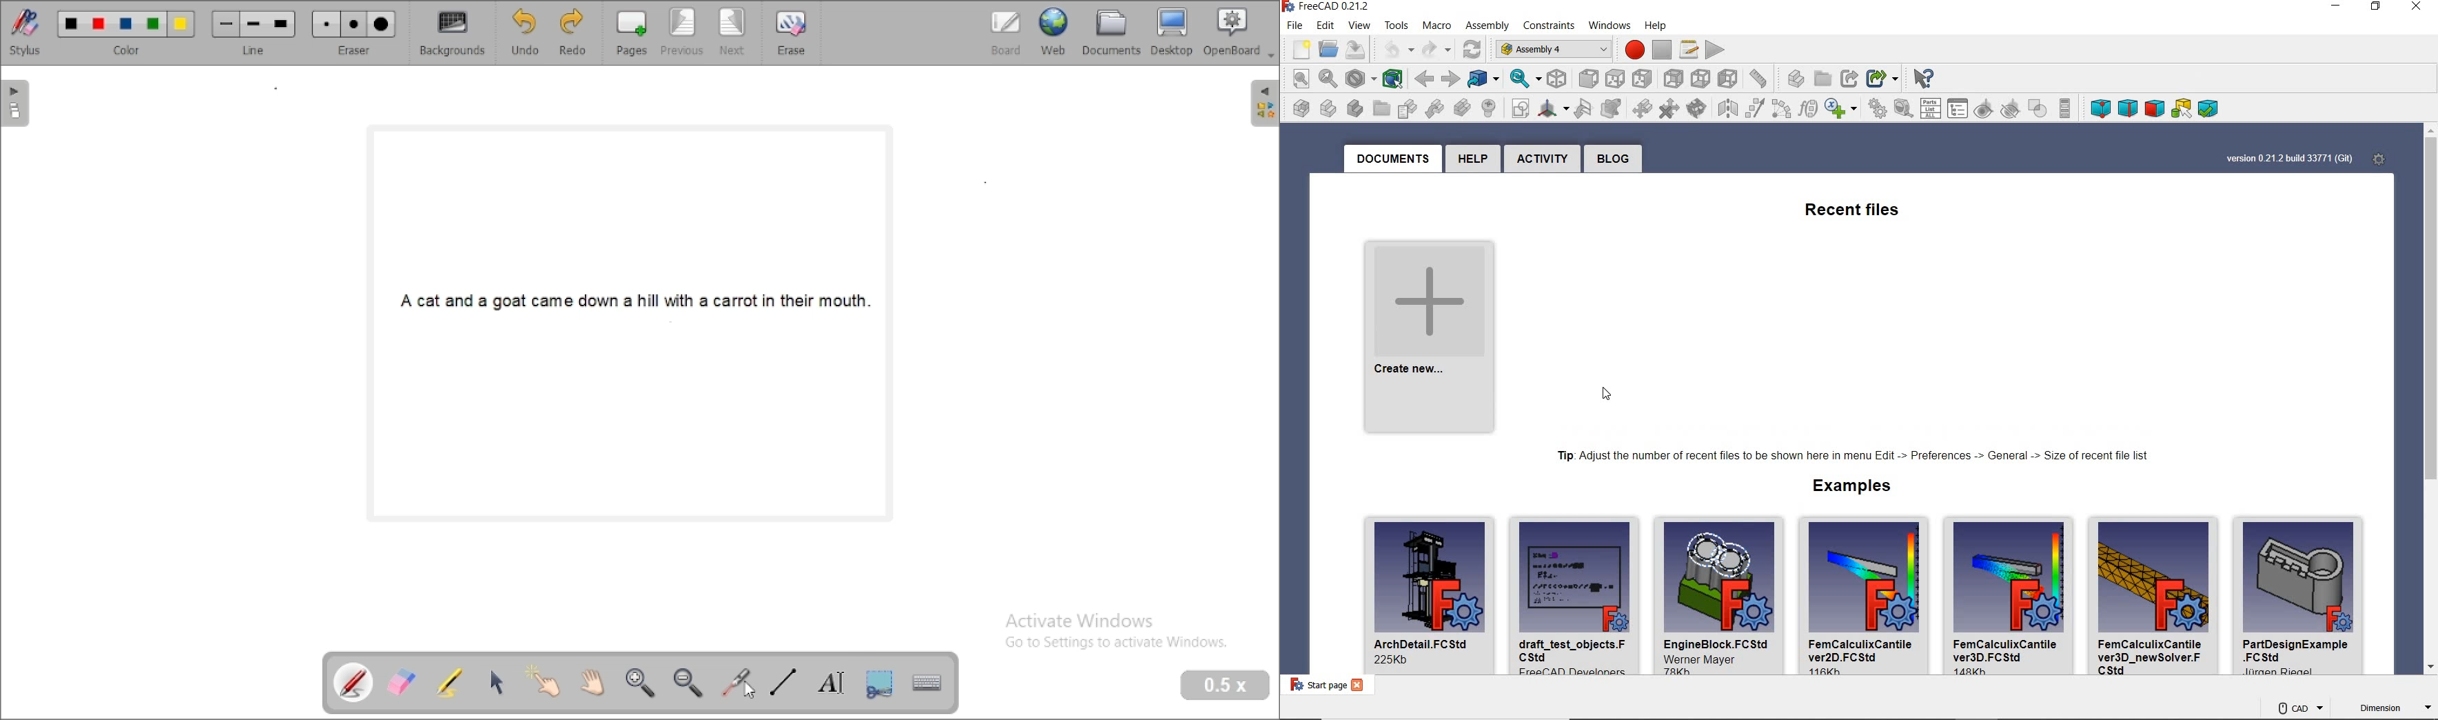 The height and width of the screenshot is (728, 2464). Describe the element at coordinates (791, 32) in the screenshot. I see `erase` at that location.